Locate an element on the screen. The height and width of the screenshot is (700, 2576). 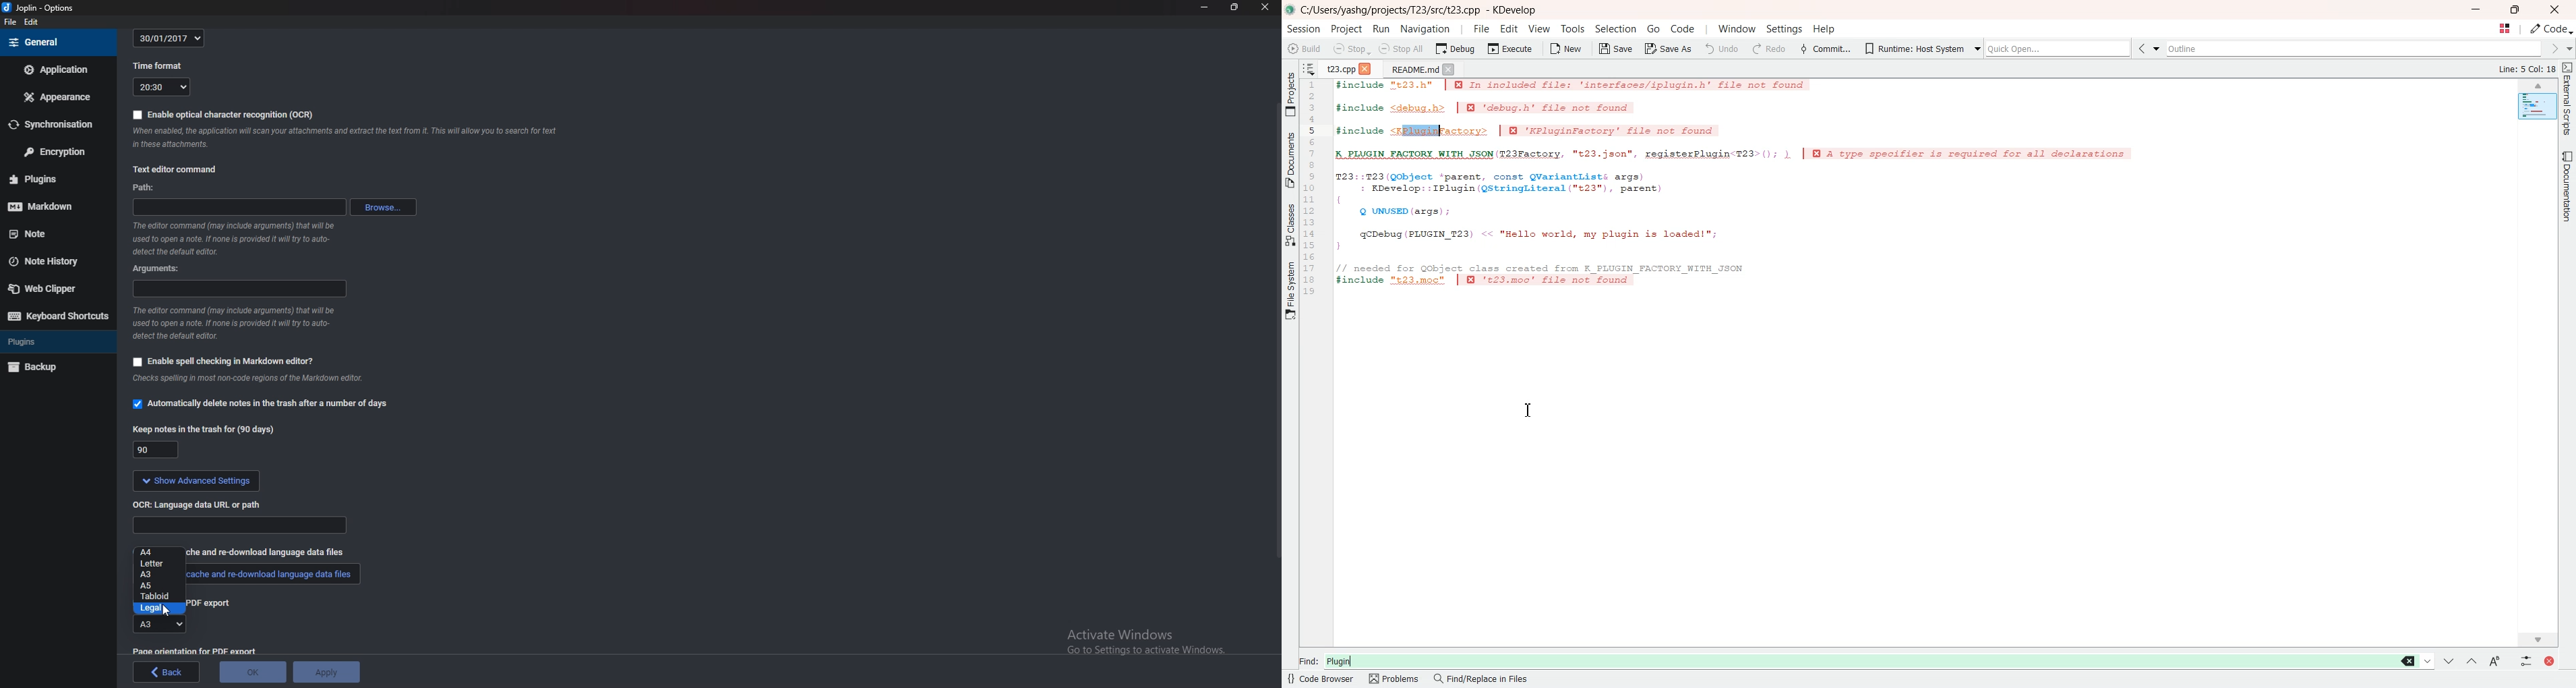
A3 is located at coordinates (157, 624).